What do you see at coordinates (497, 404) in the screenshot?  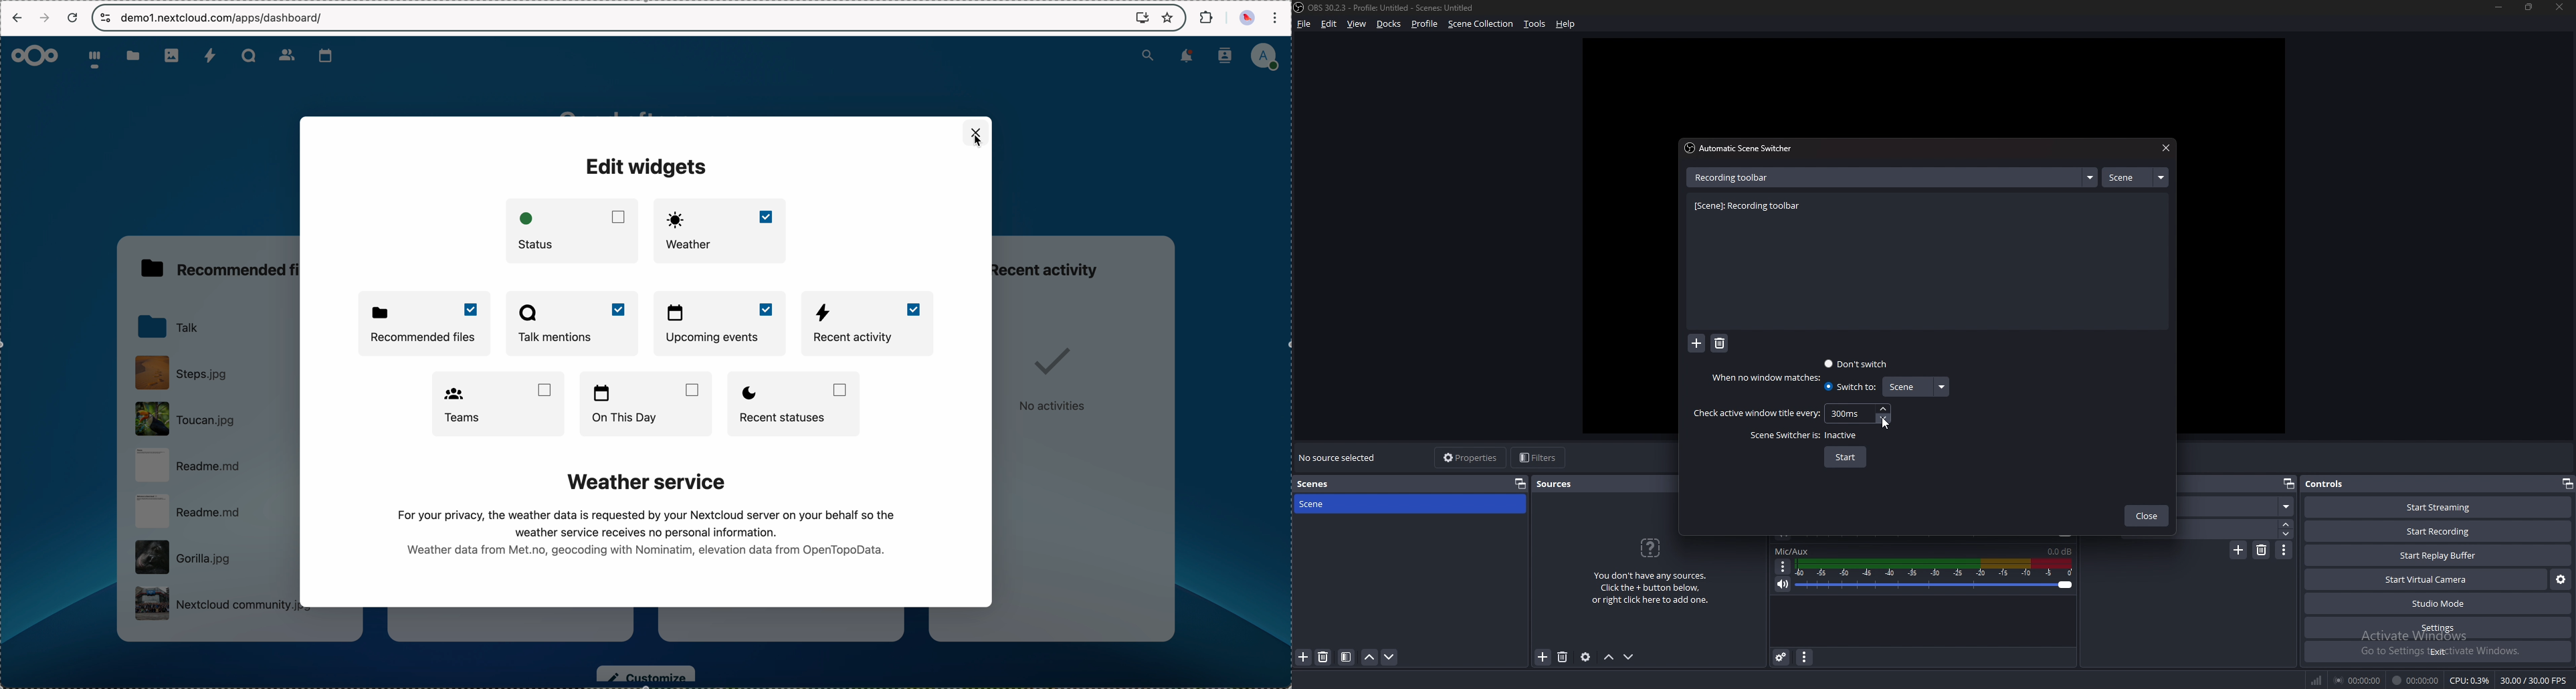 I see `Teams` at bounding box center [497, 404].